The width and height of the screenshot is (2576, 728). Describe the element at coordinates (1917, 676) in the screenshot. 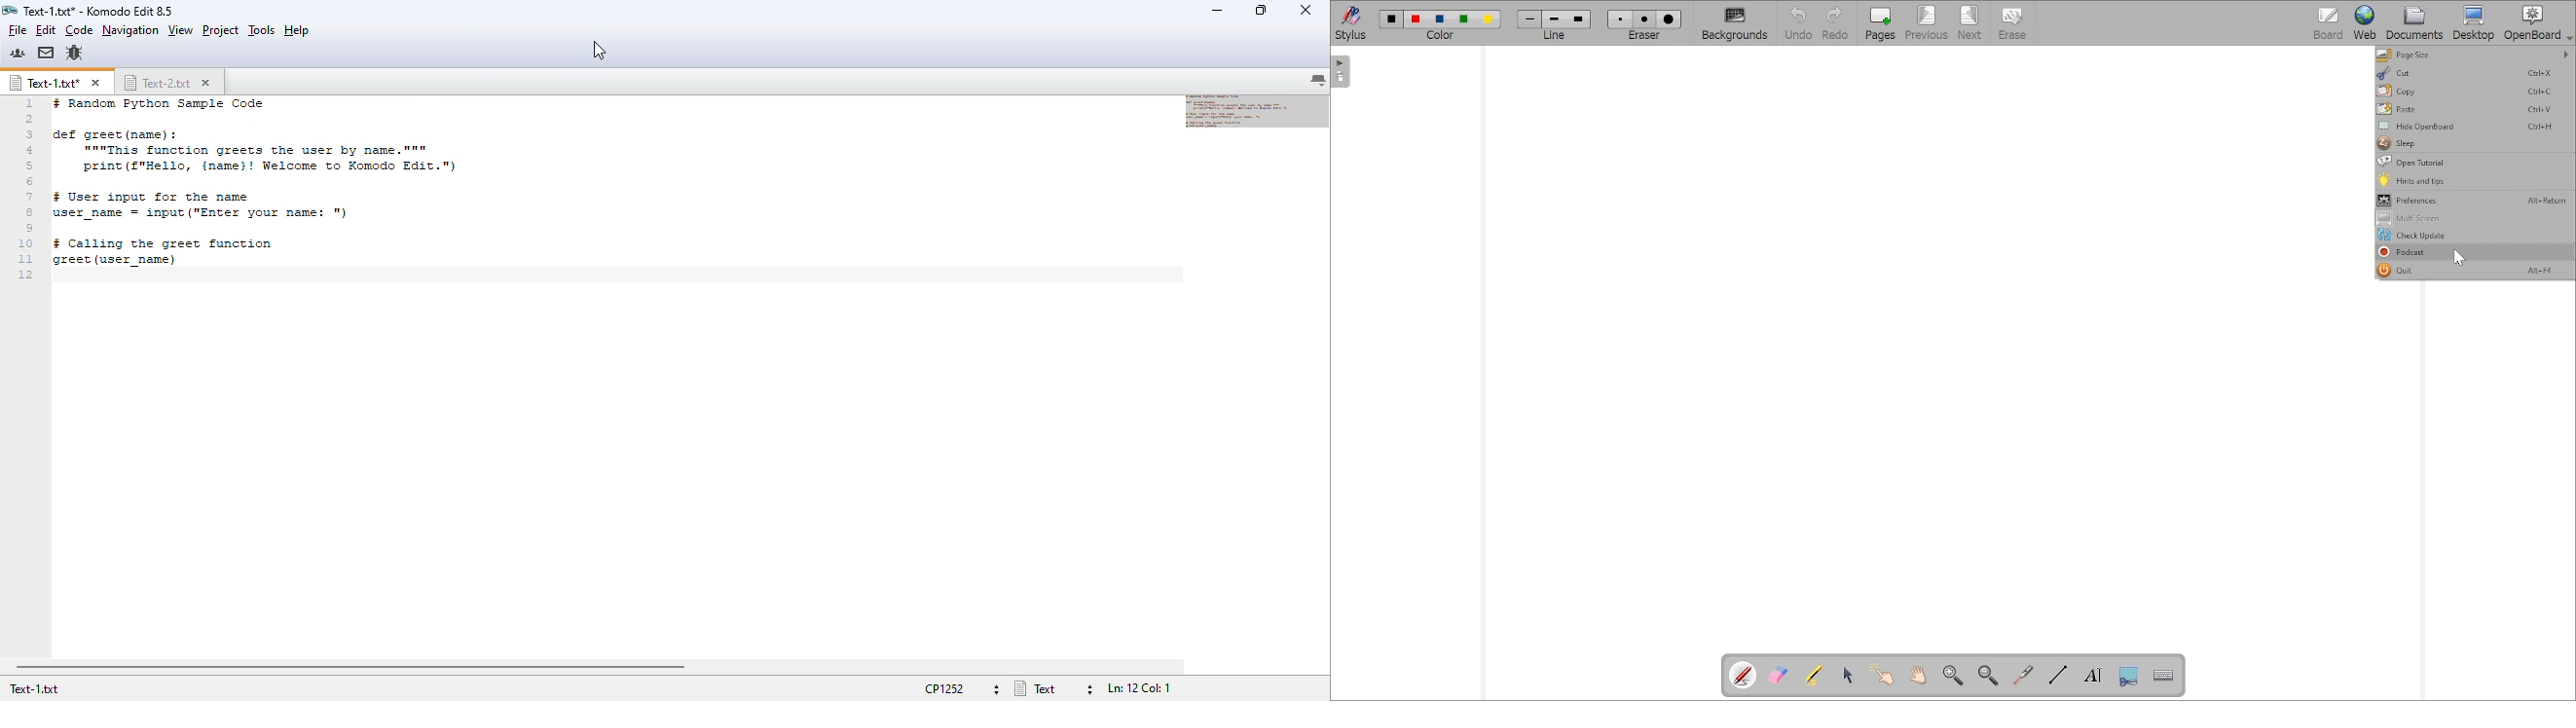

I see `Scroll page` at that location.